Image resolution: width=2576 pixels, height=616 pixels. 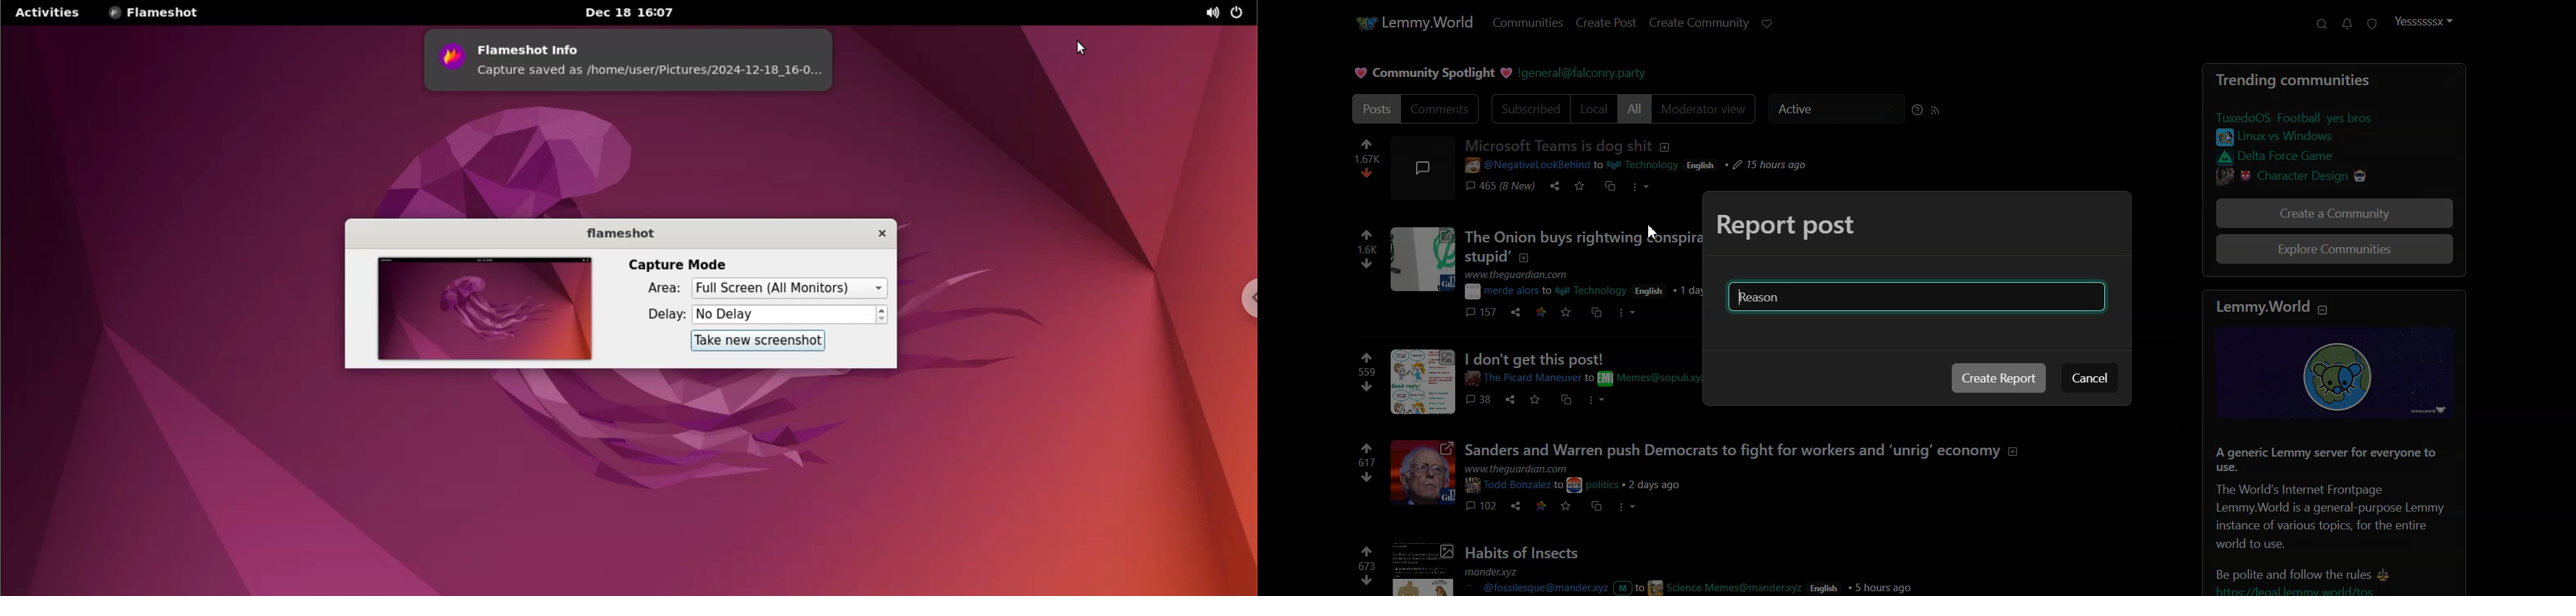 I want to click on share, so click(x=1509, y=400).